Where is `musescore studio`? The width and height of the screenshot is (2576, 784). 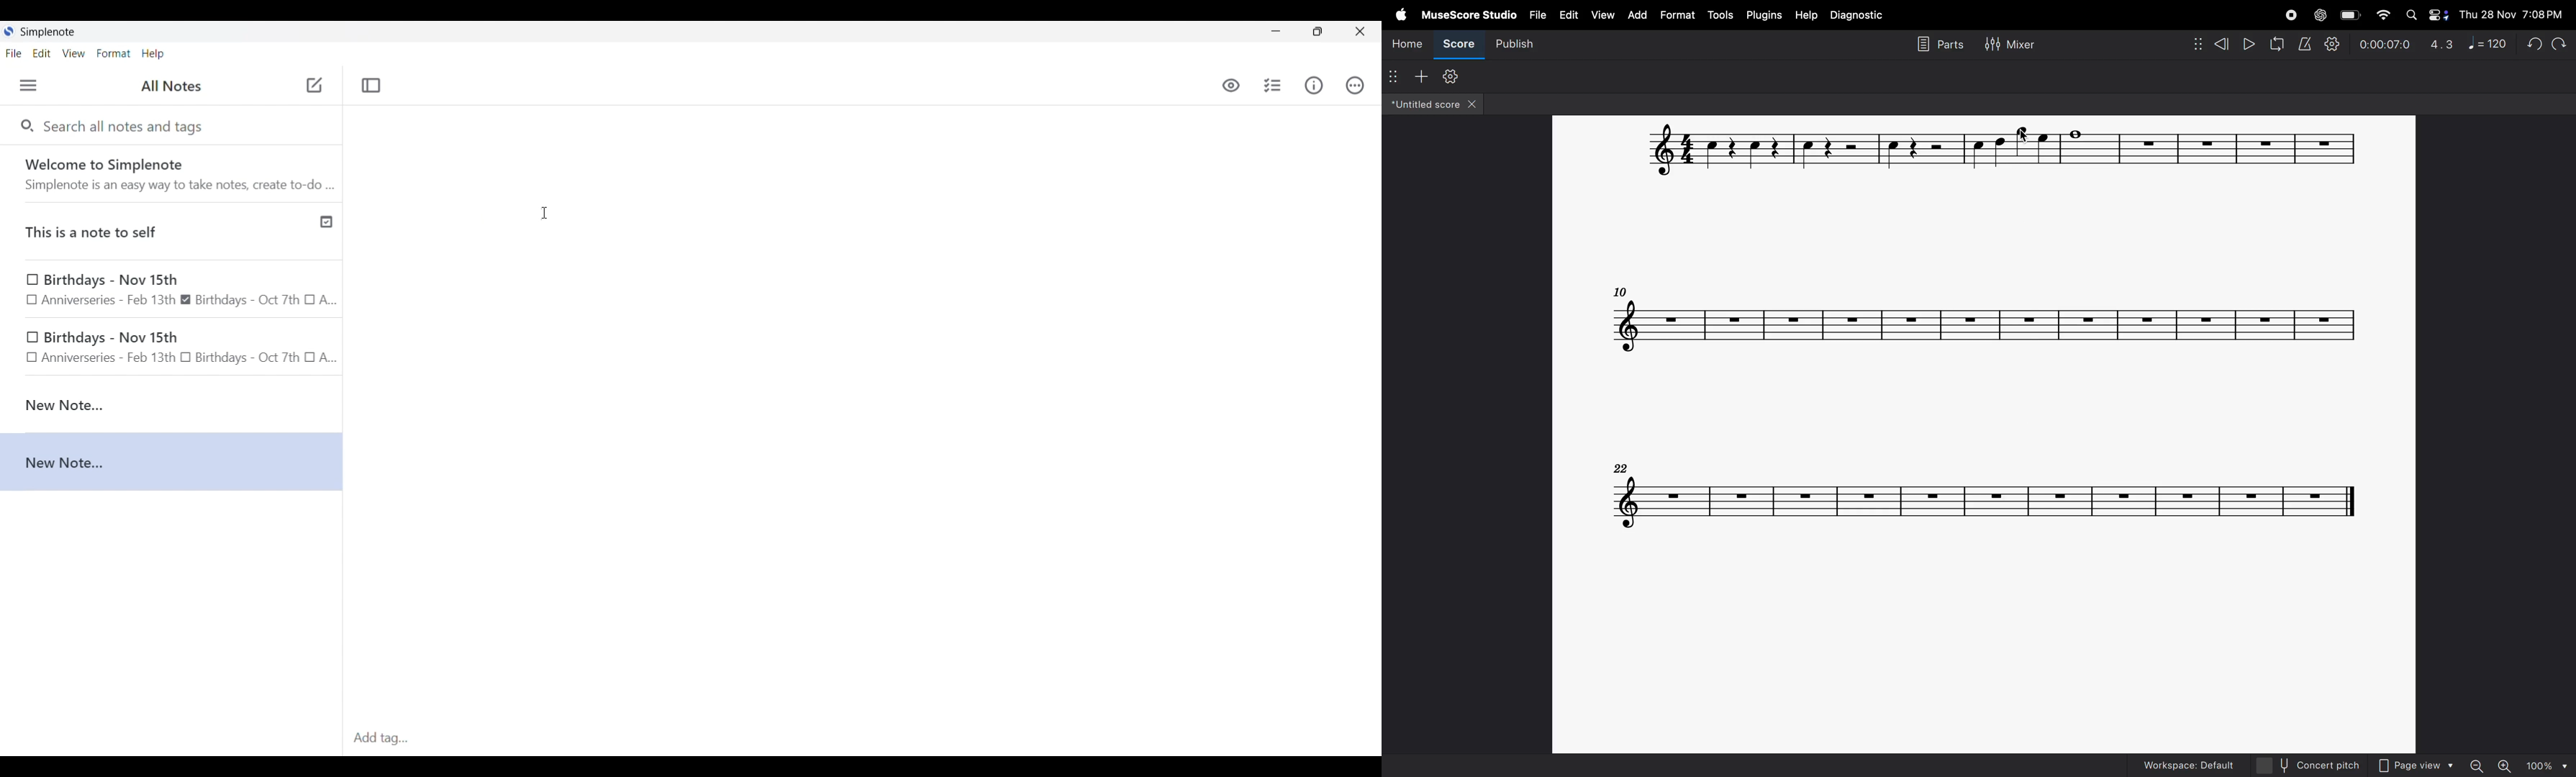 musescore studio is located at coordinates (1469, 13).